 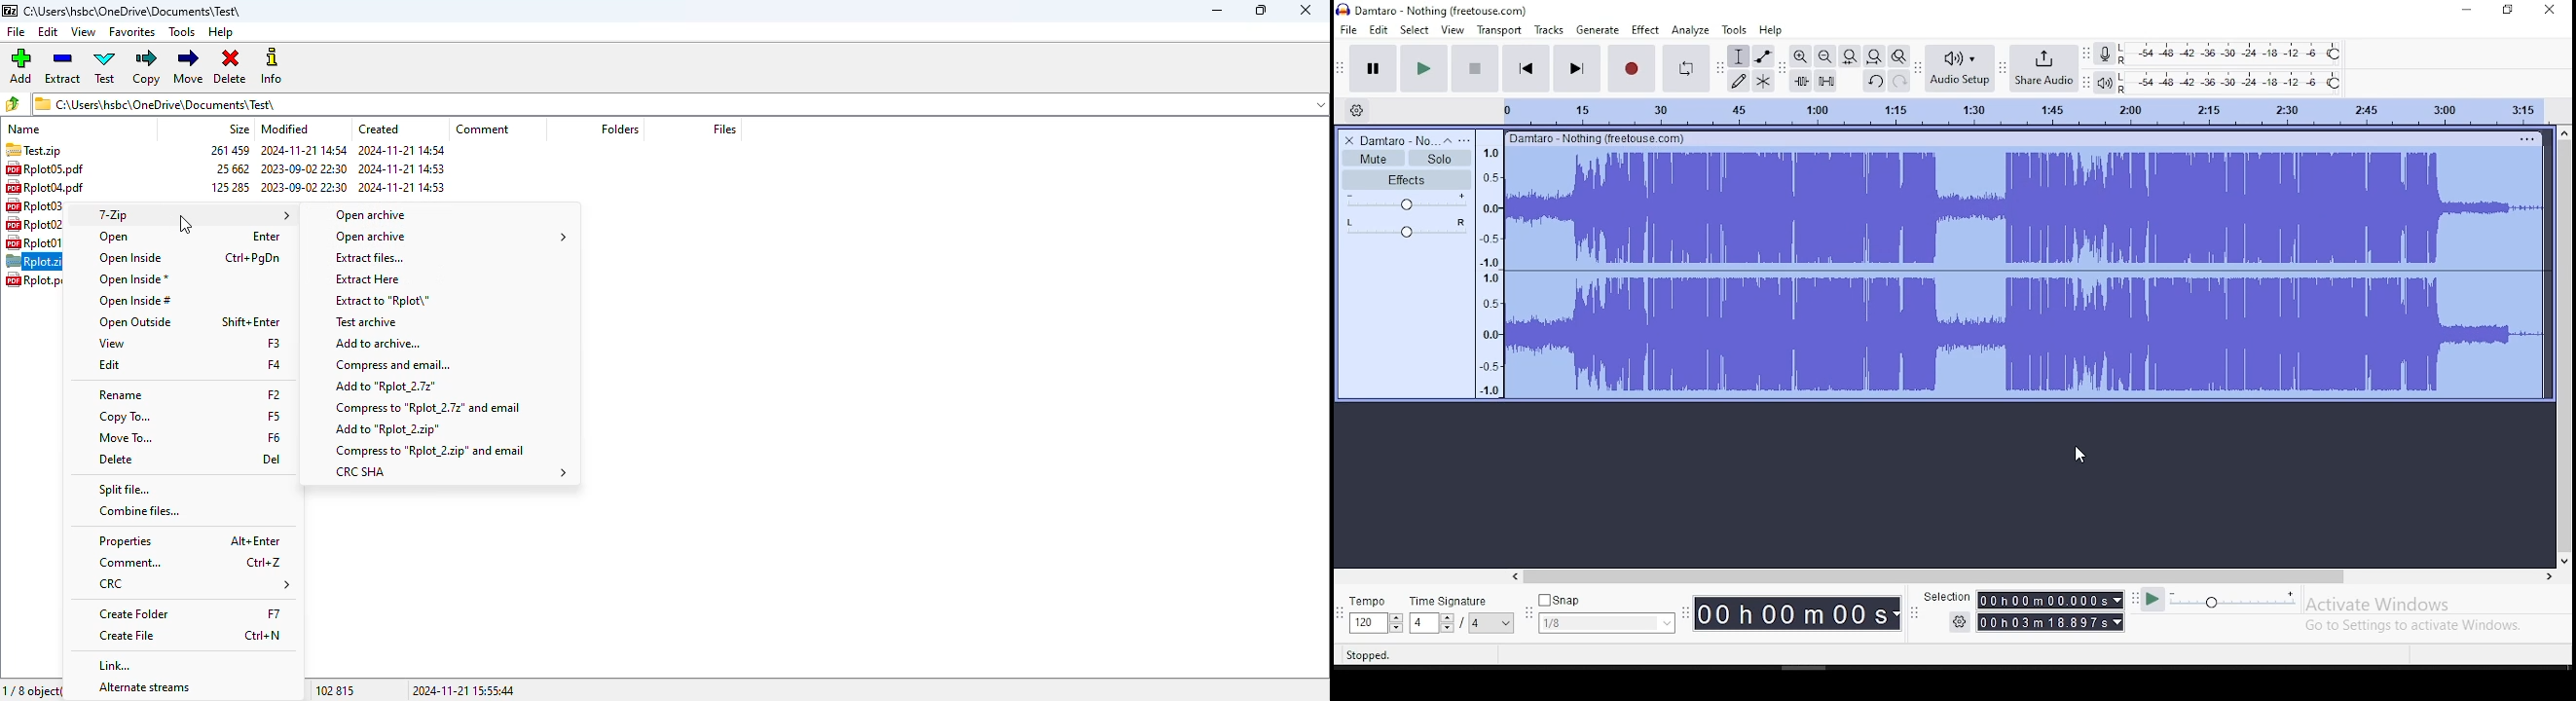 What do you see at coordinates (1409, 179) in the screenshot?
I see `effects` at bounding box center [1409, 179].